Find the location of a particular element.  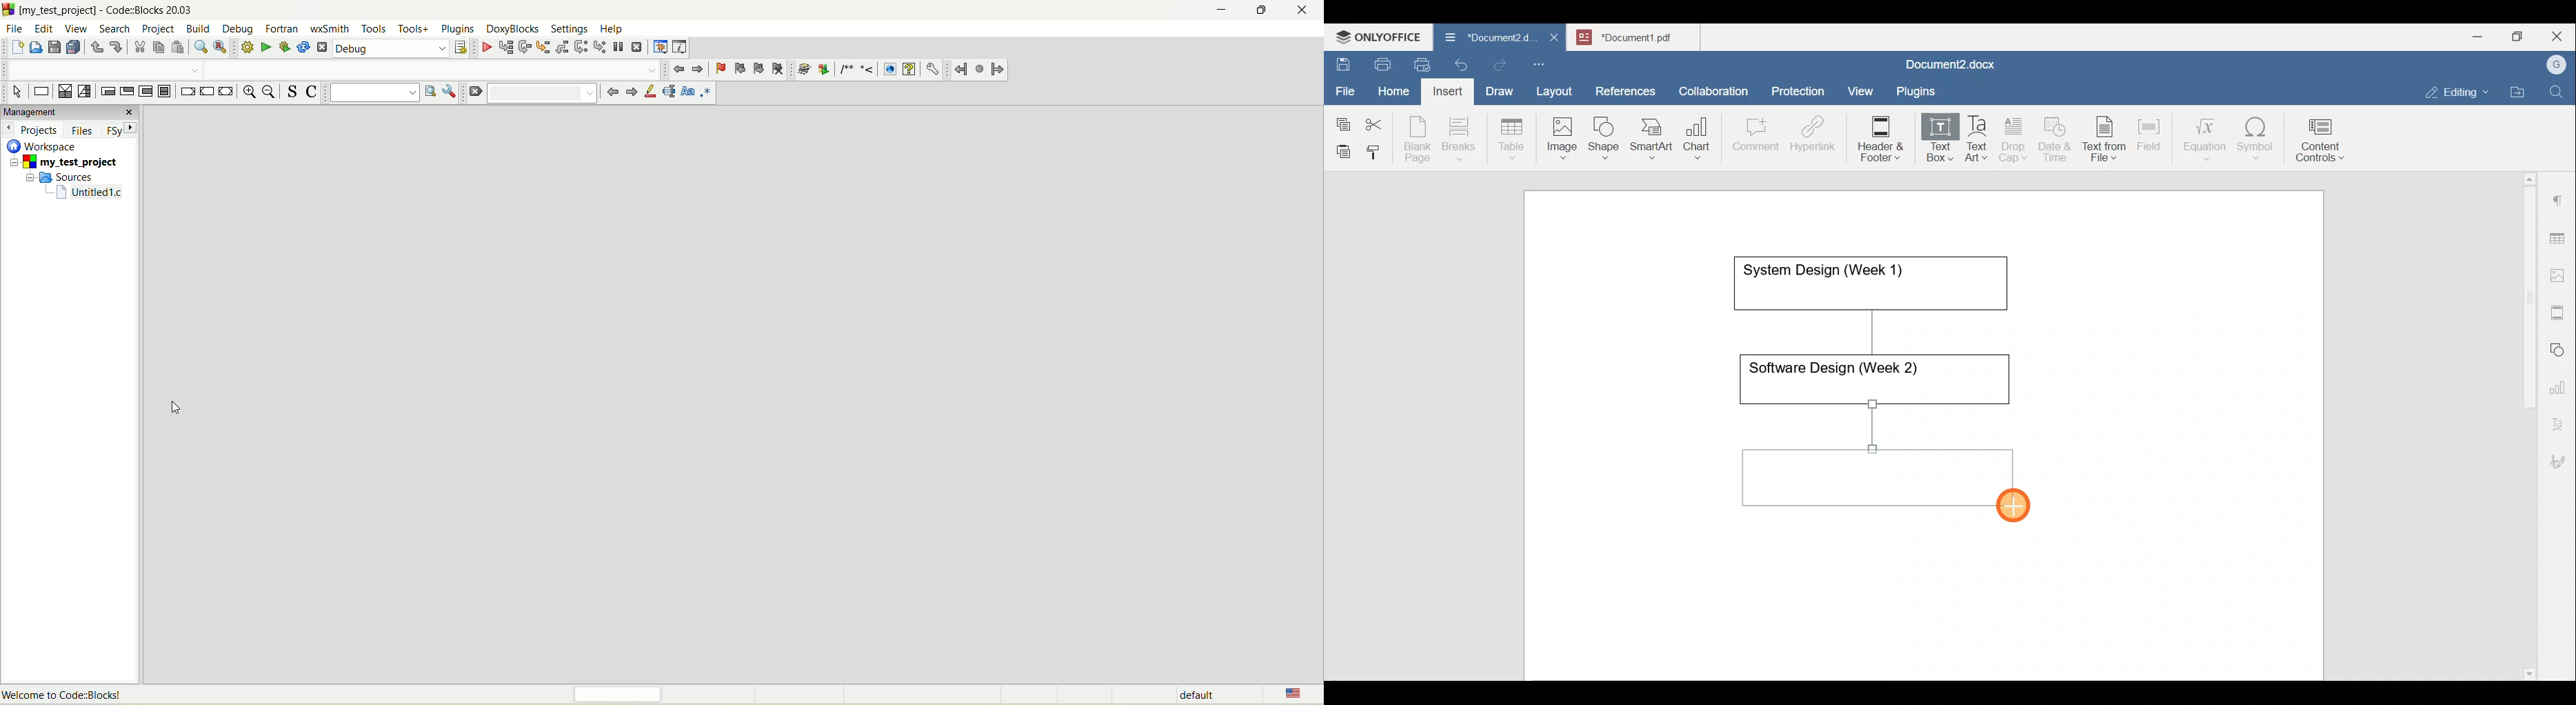

Shape is located at coordinates (1605, 132).